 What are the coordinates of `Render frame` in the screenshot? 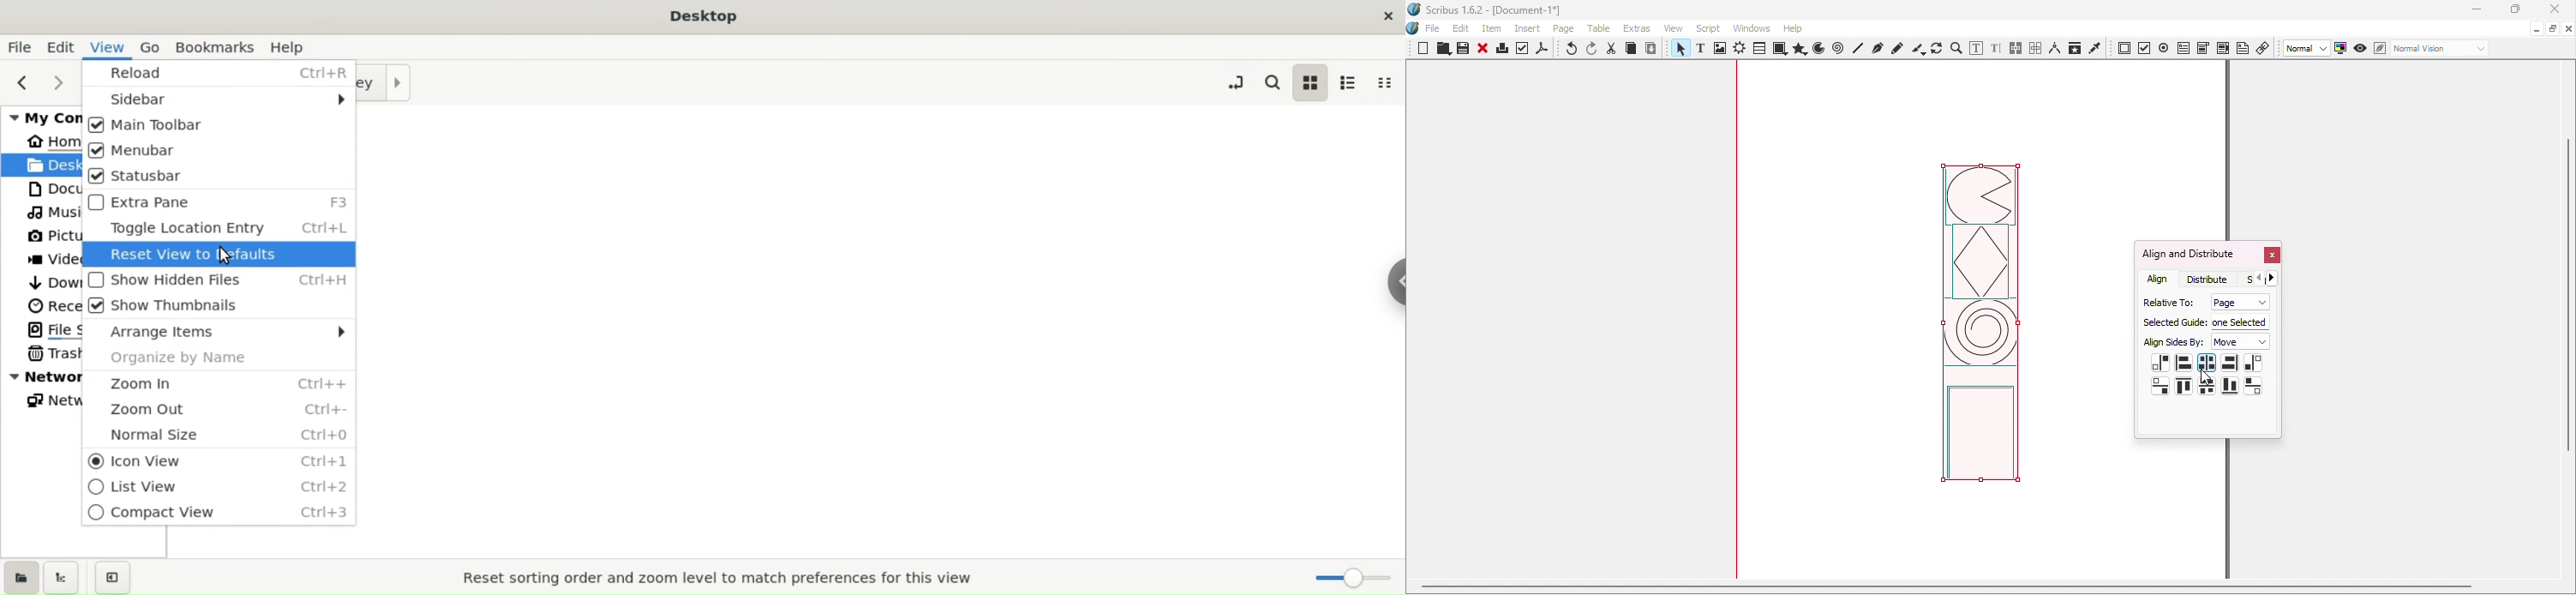 It's located at (1740, 50).